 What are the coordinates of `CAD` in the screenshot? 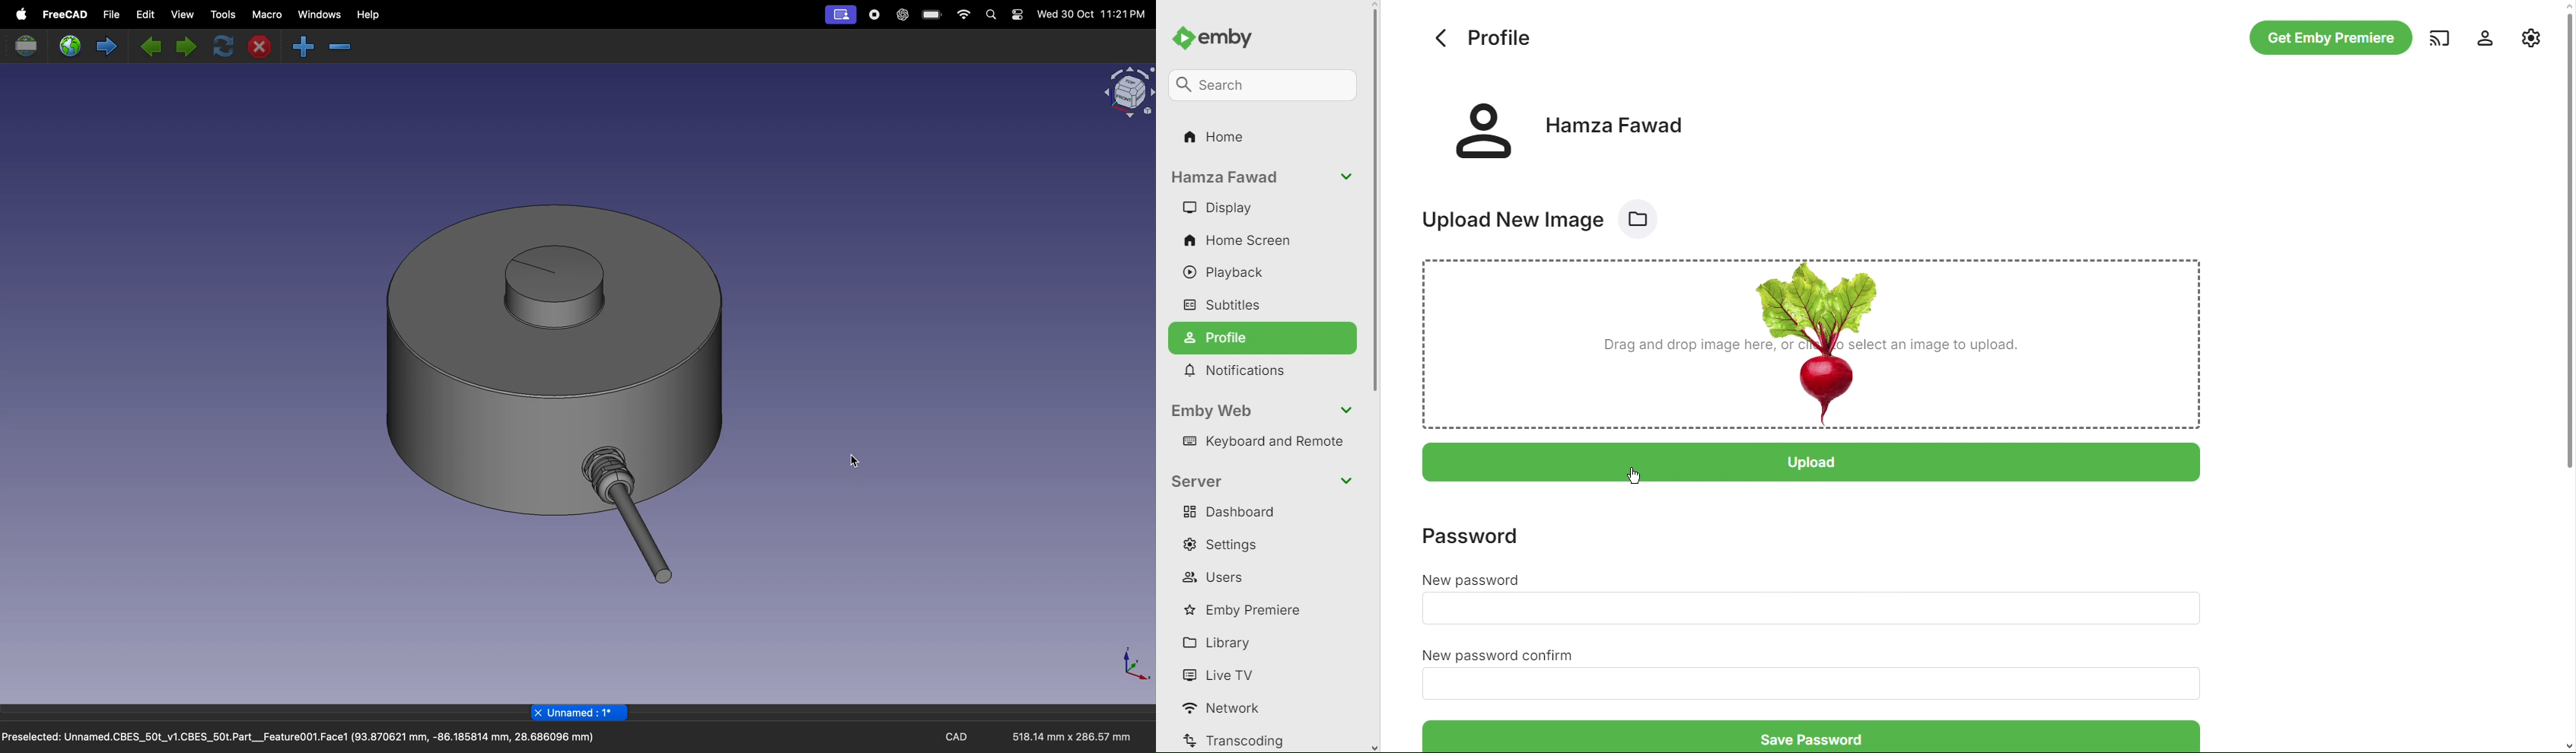 It's located at (958, 738).